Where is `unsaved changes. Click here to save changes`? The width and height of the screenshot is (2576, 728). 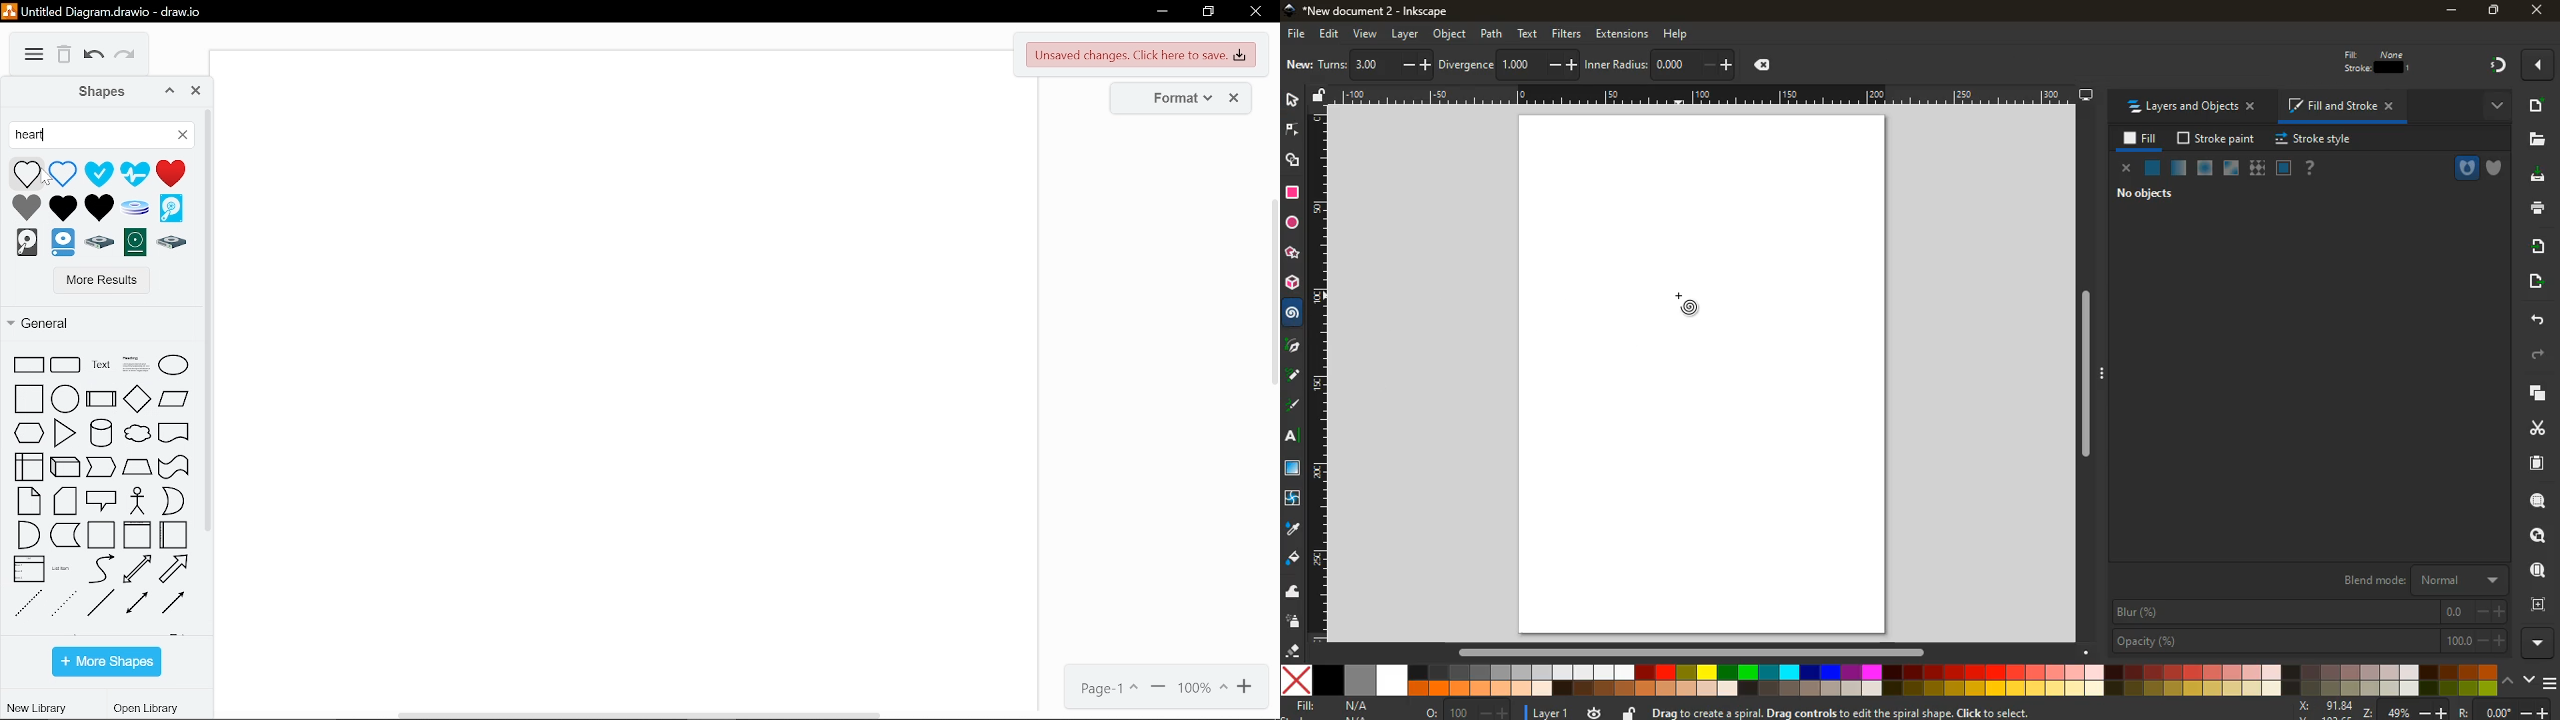 unsaved changes. Click here to save changes is located at coordinates (1143, 55).